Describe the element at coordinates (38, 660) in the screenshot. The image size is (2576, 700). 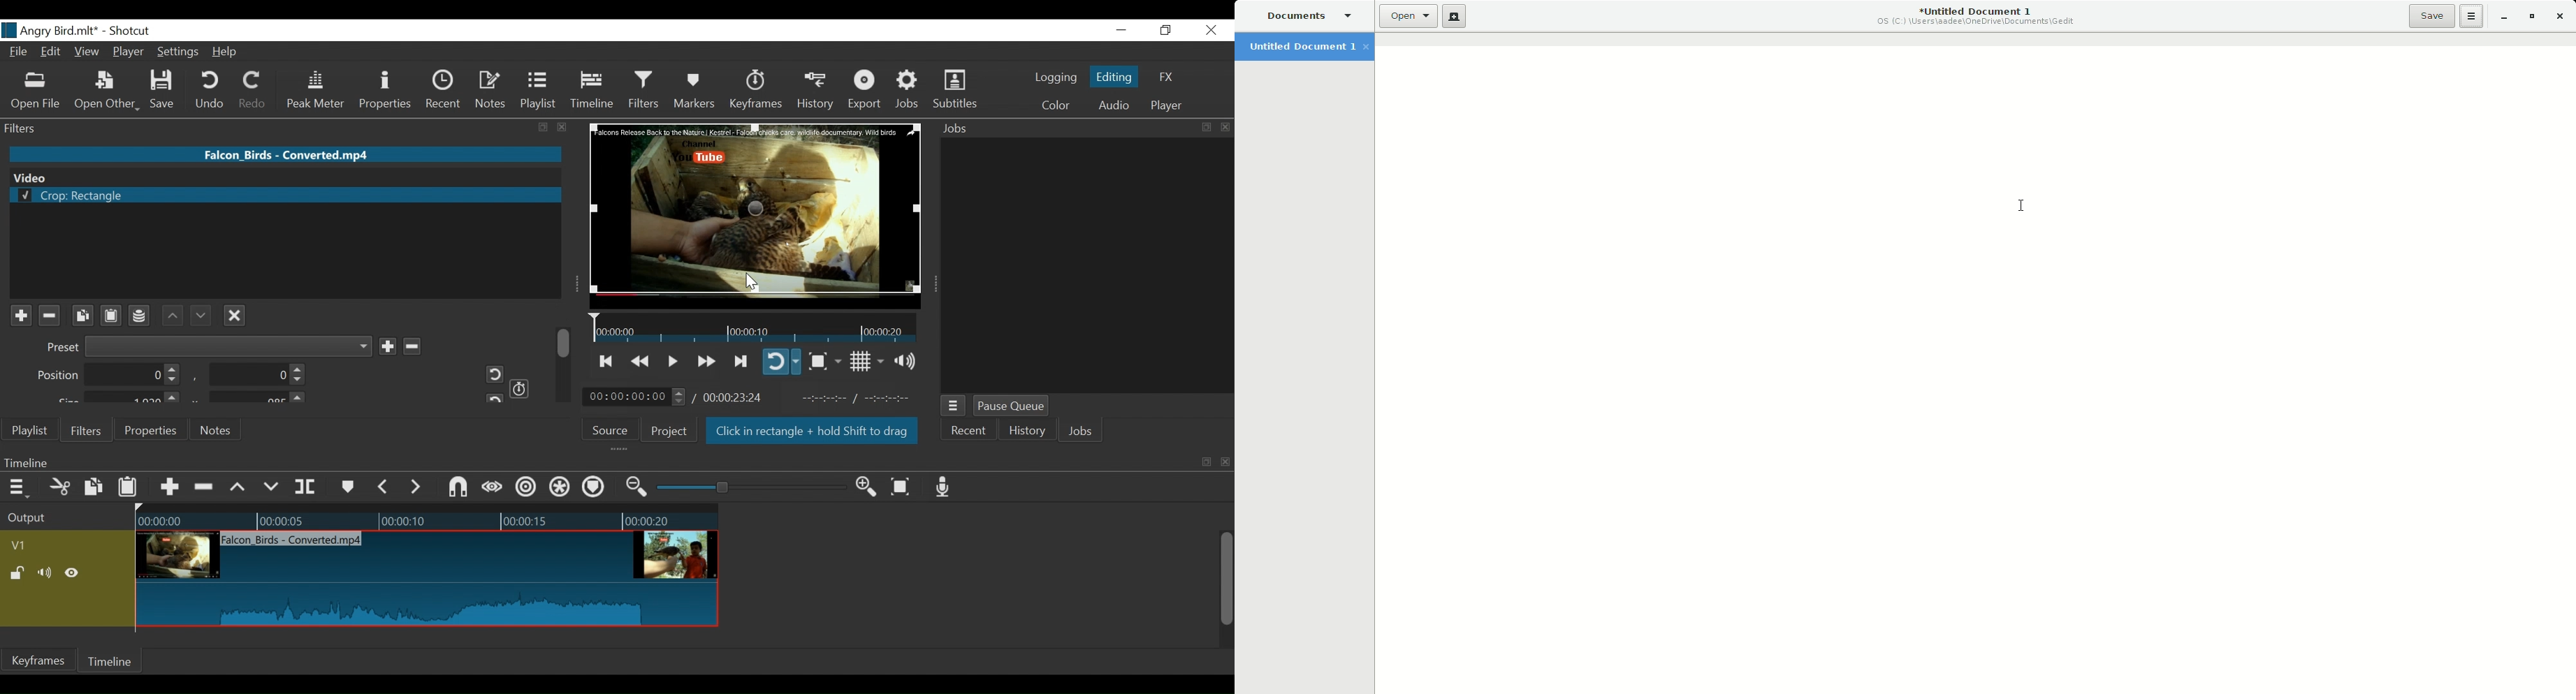
I see `Keyframes` at that location.